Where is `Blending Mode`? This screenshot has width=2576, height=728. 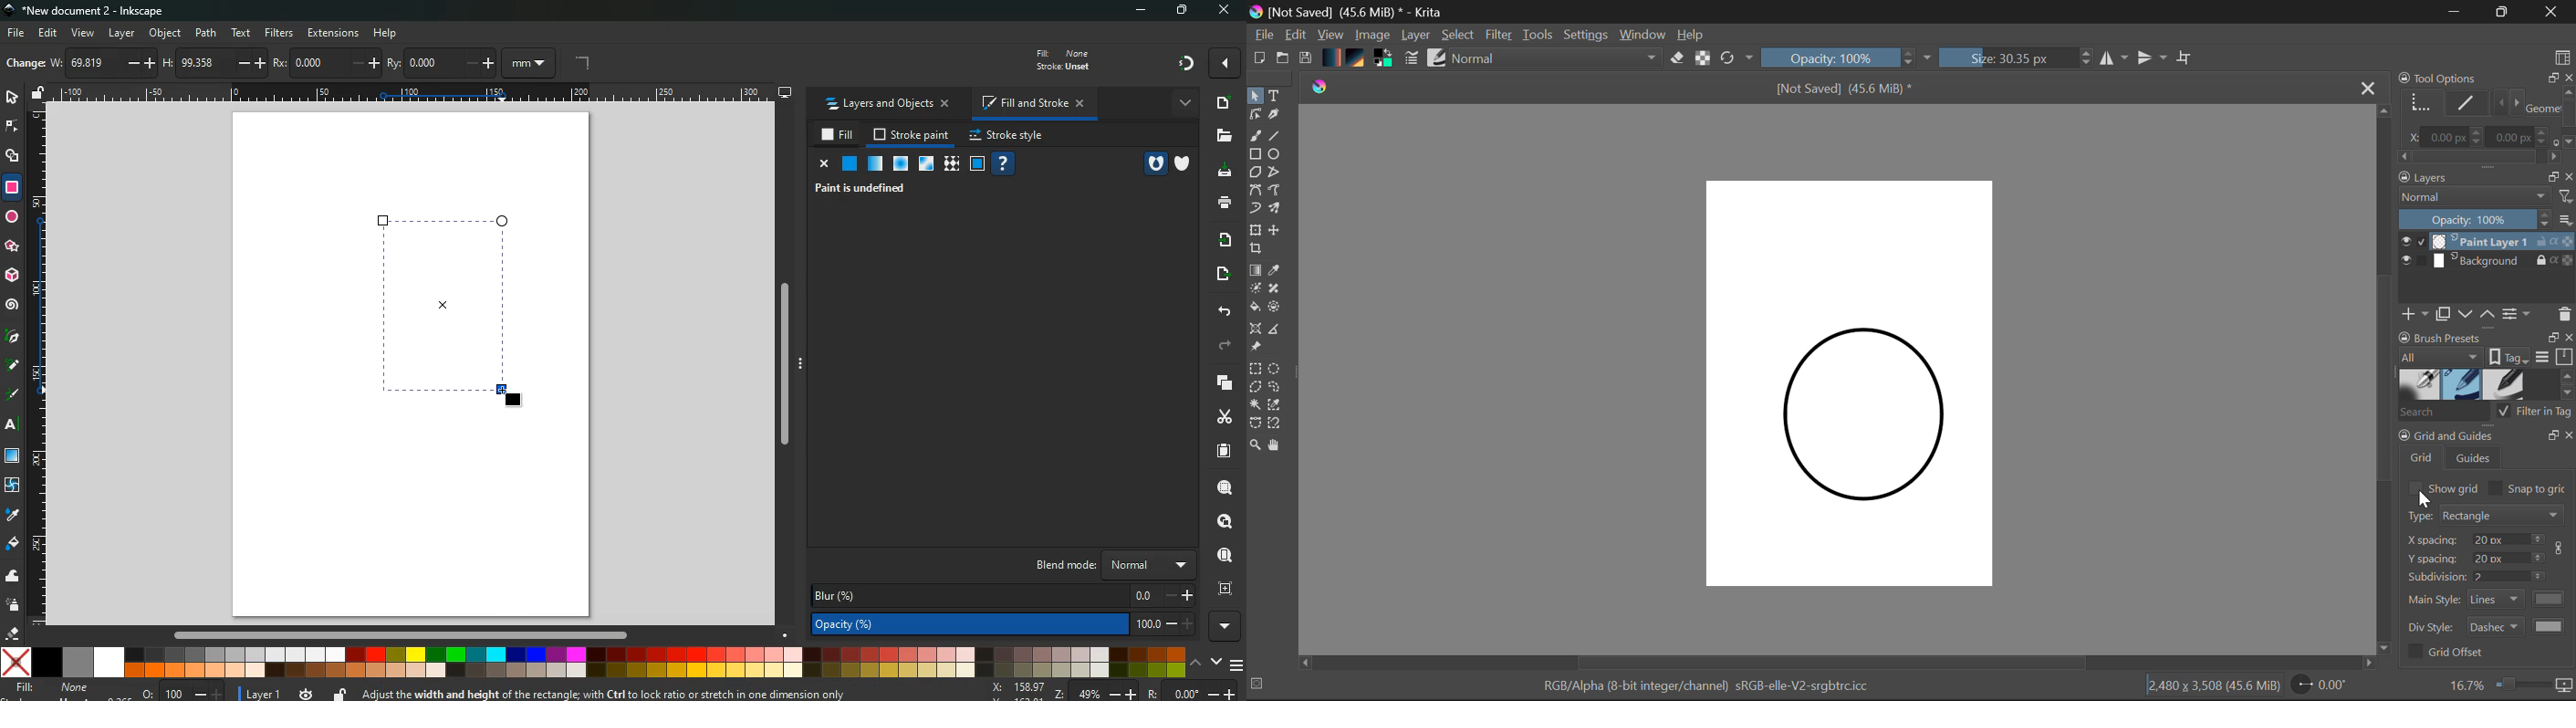
Blending Mode is located at coordinates (2485, 197).